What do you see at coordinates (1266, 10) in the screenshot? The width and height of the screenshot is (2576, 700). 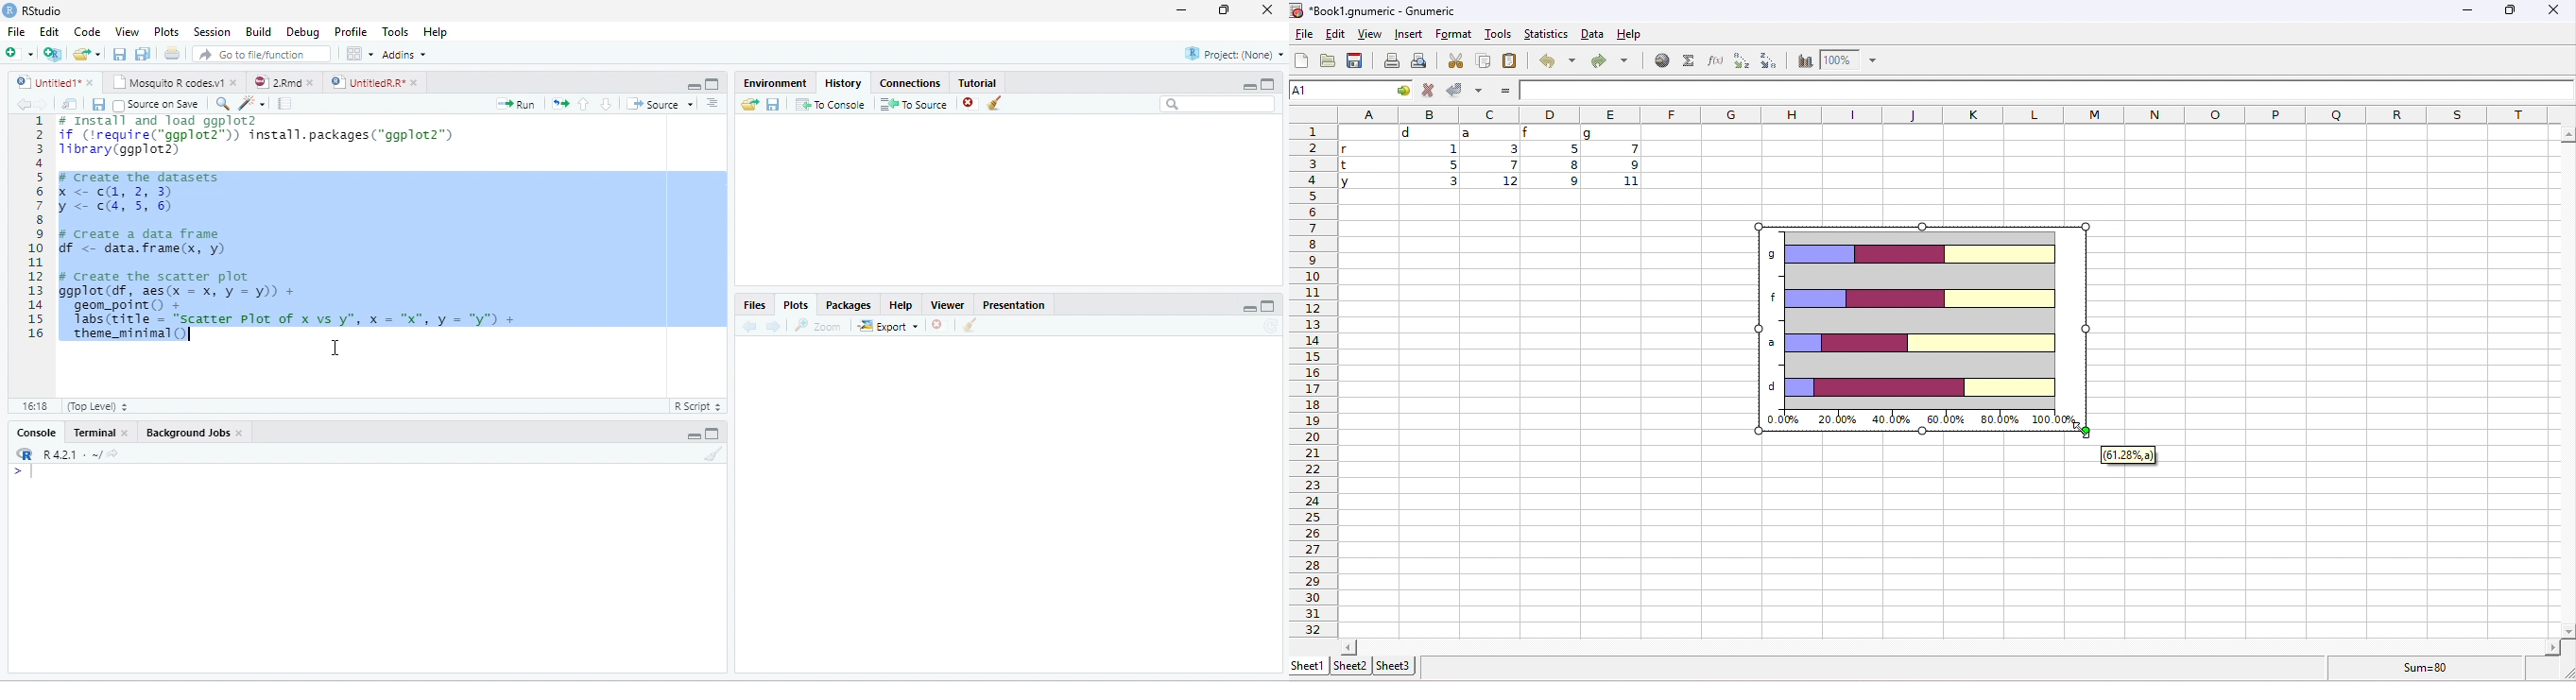 I see `close` at bounding box center [1266, 10].